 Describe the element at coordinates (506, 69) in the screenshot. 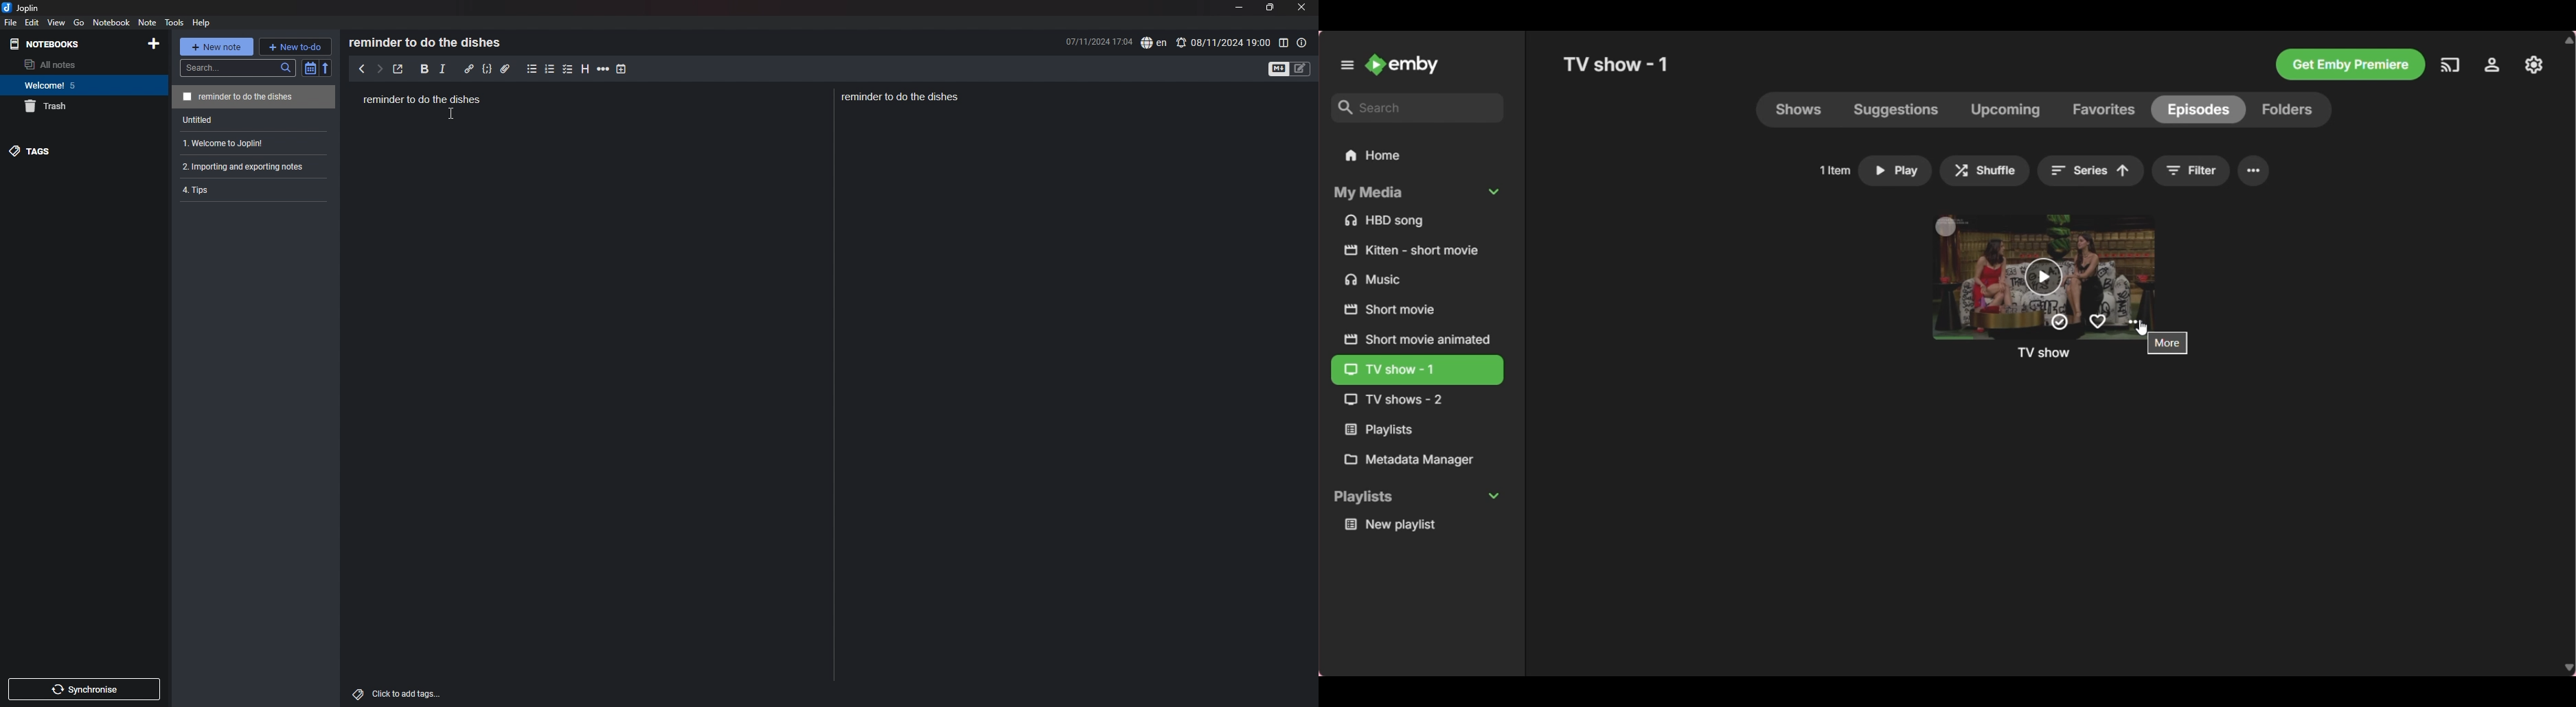

I see `attachment` at that location.